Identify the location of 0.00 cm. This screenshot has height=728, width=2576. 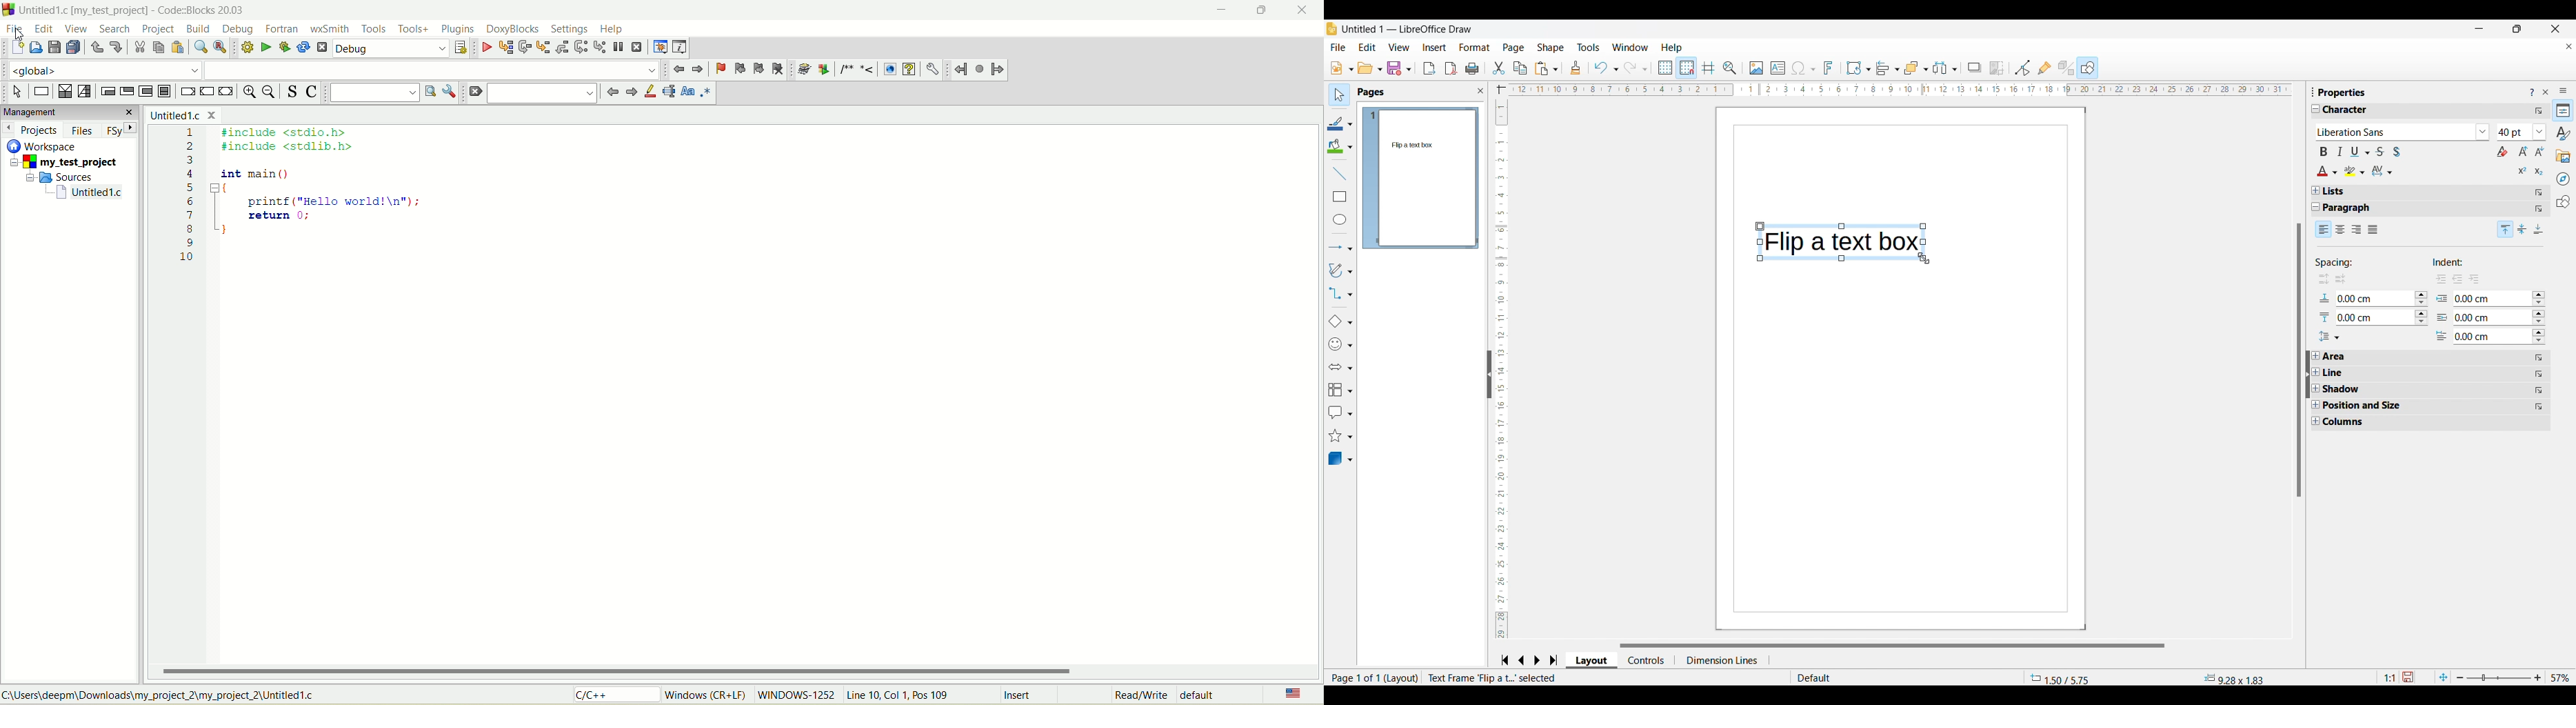
(2492, 317).